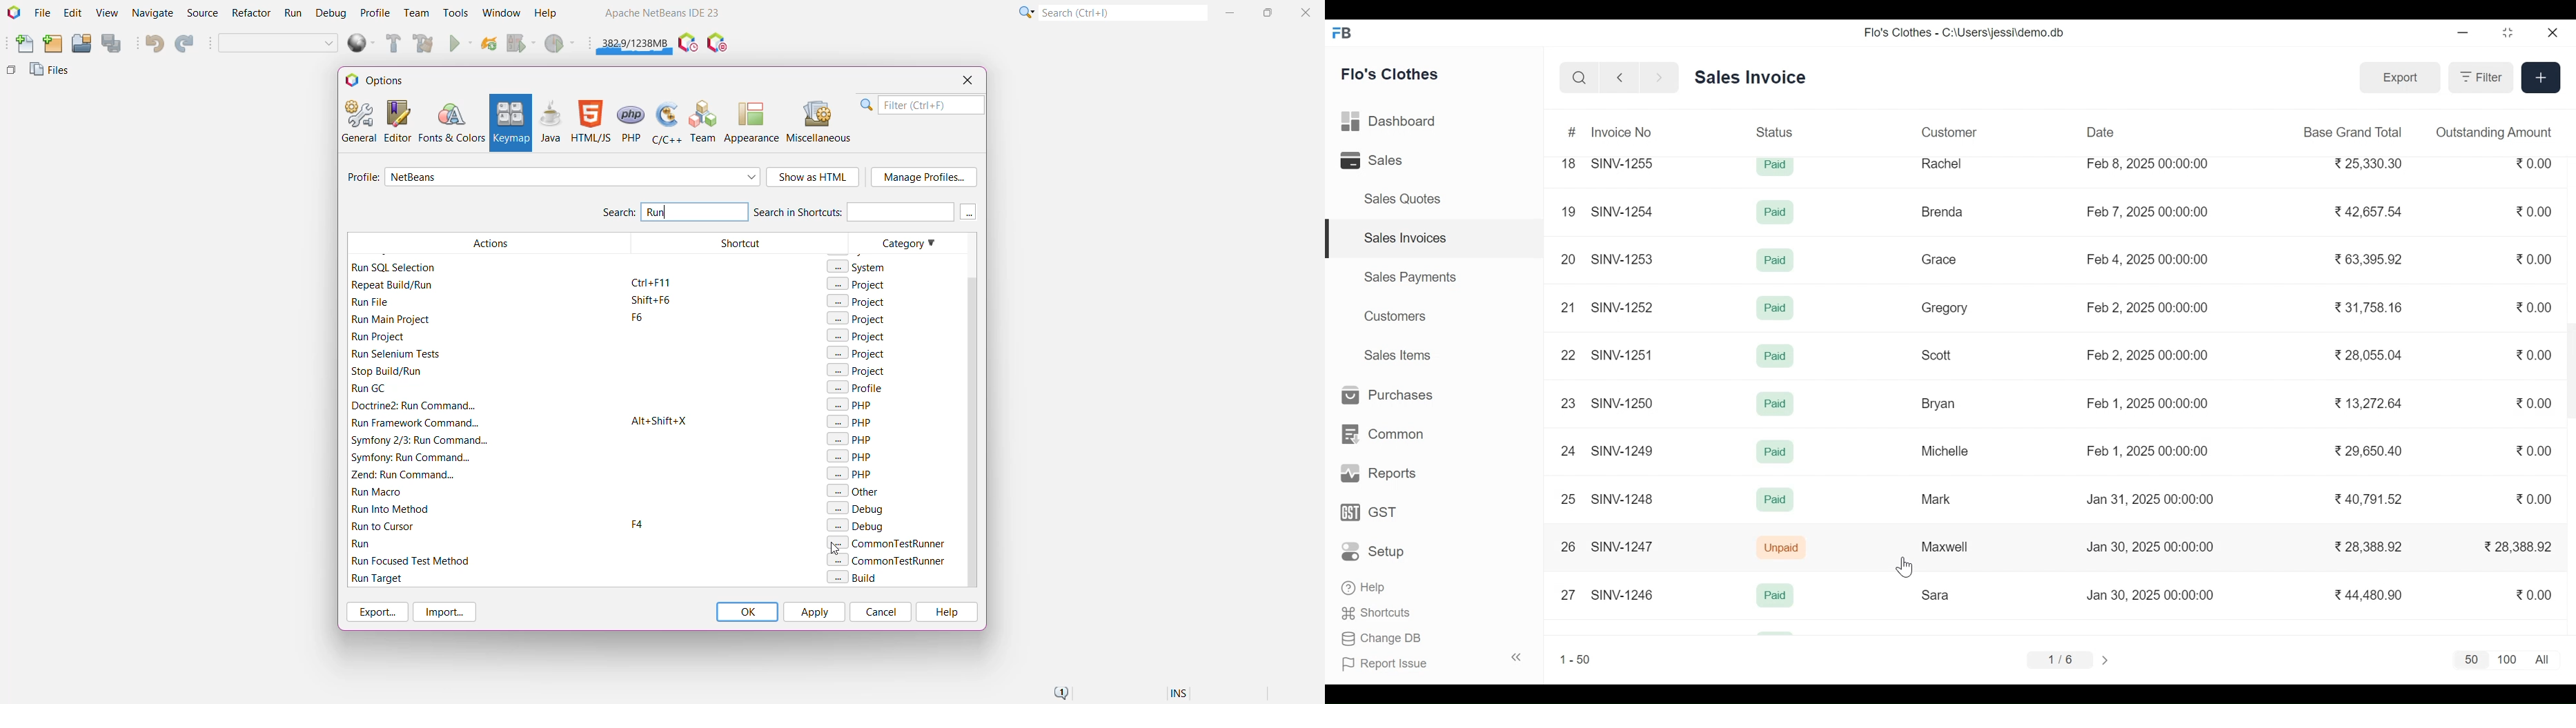  I want to click on 42,657.54, so click(2371, 211).